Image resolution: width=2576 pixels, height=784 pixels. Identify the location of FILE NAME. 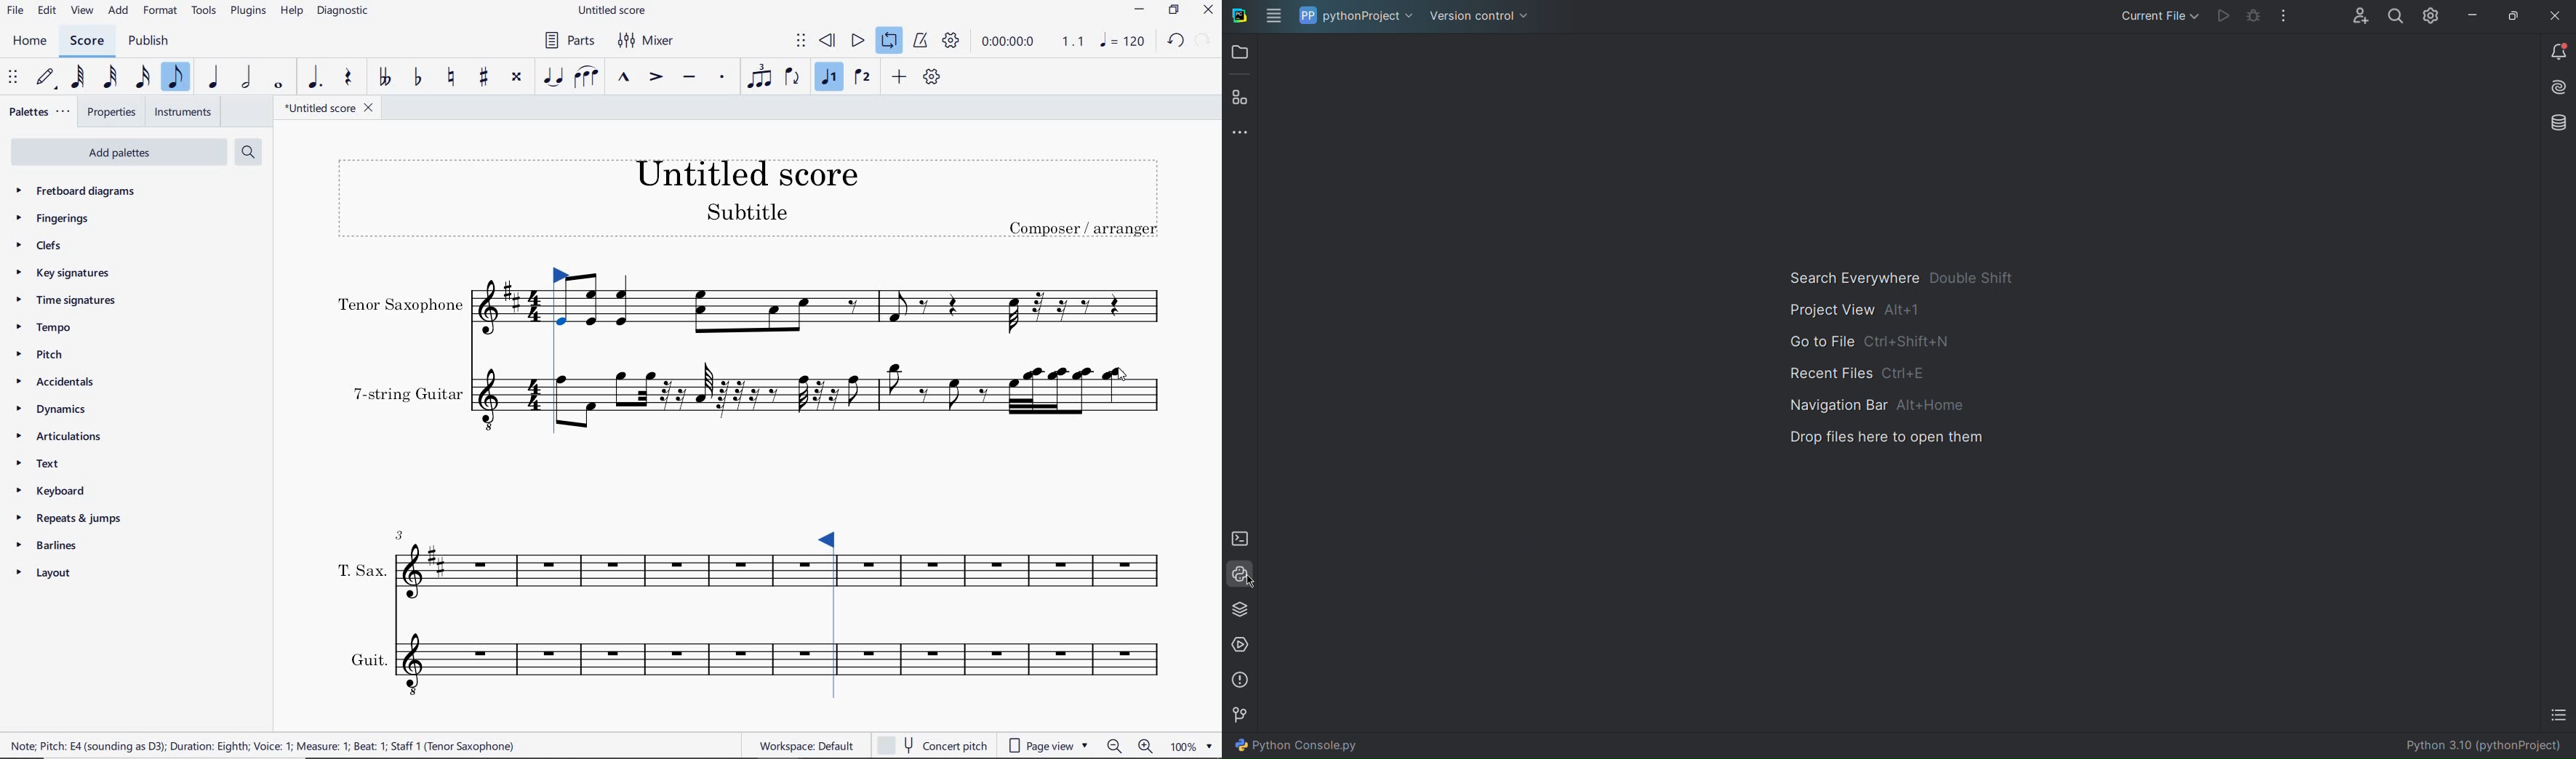
(615, 9).